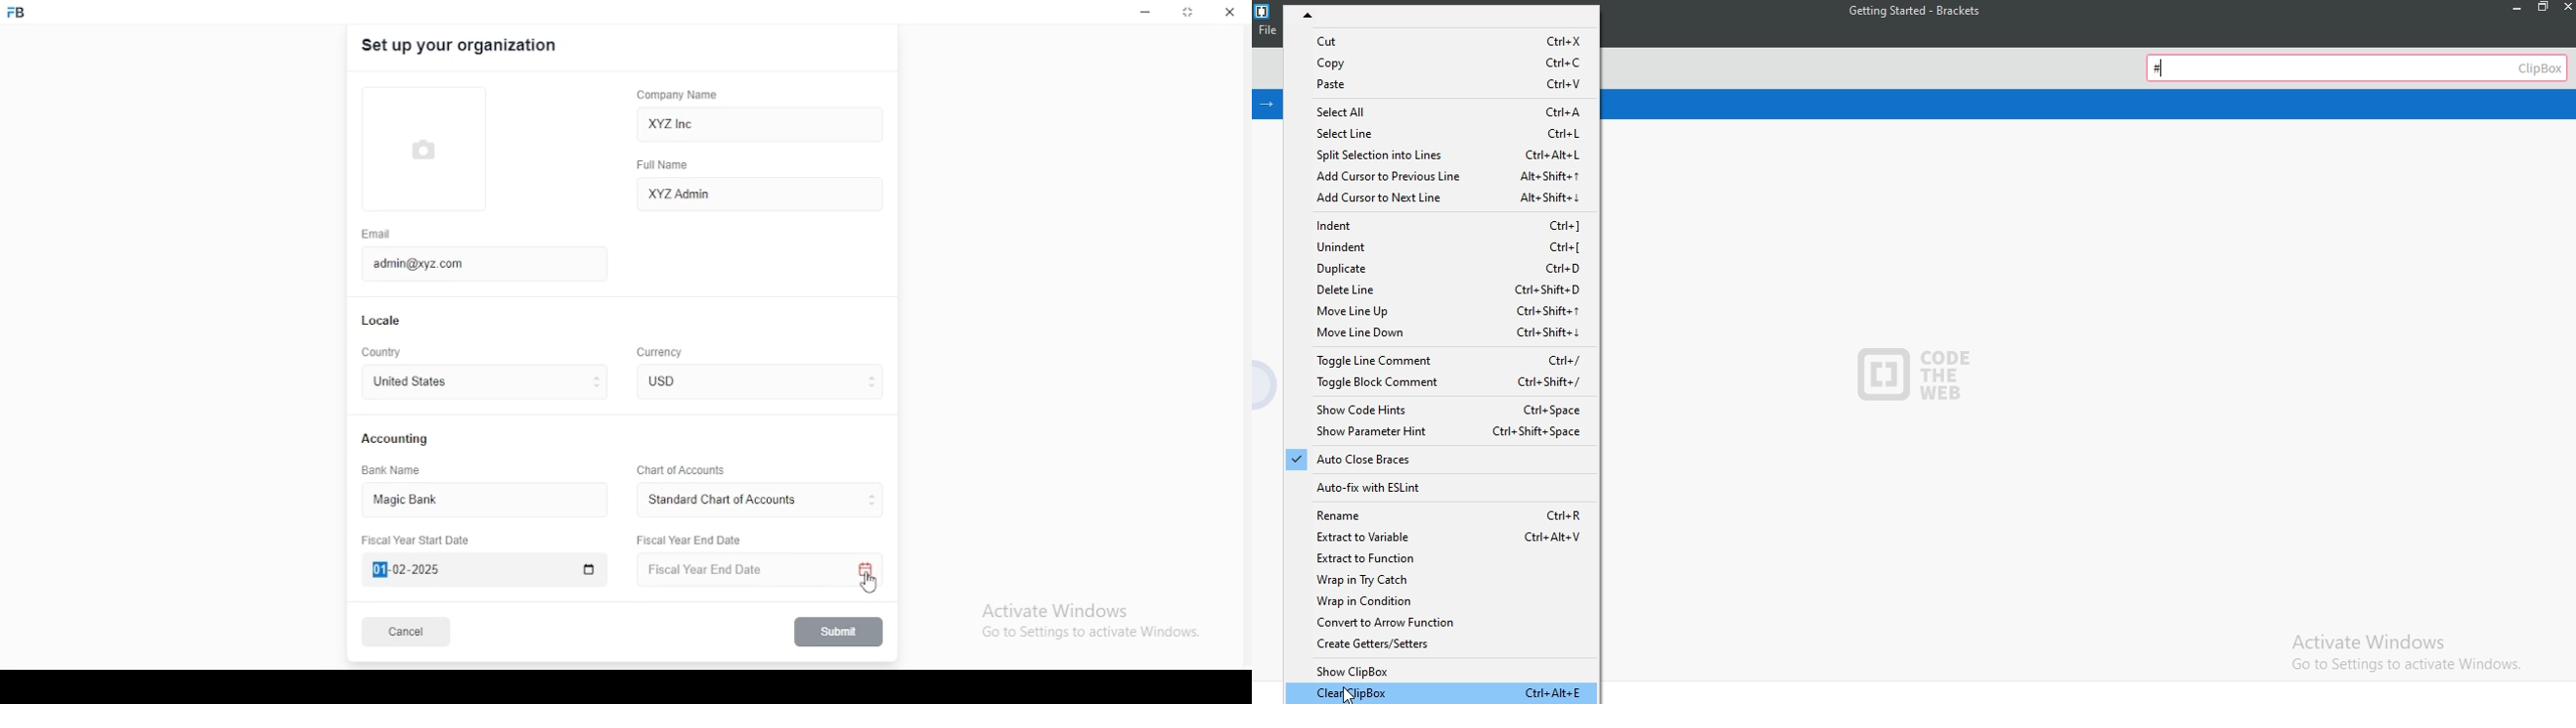 Image resolution: width=2576 pixels, height=728 pixels. Describe the element at coordinates (678, 469) in the screenshot. I see `Chart of Accounts` at that location.